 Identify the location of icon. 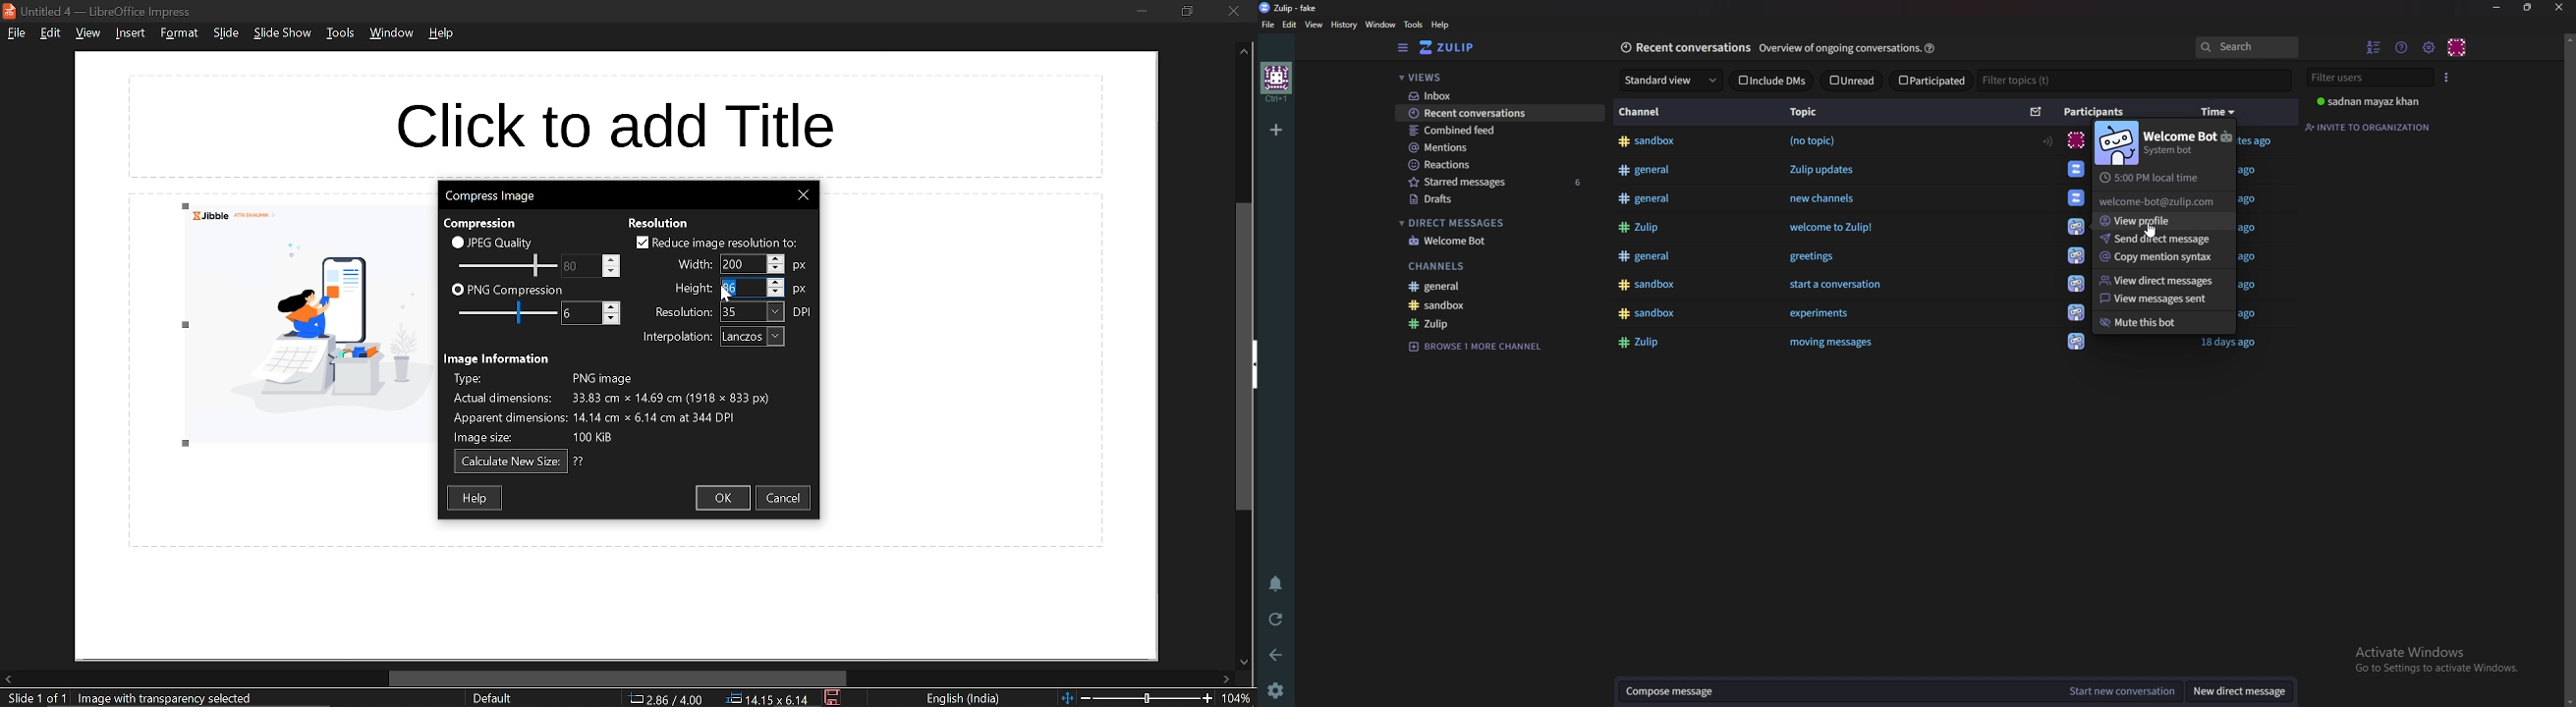
(2077, 312).